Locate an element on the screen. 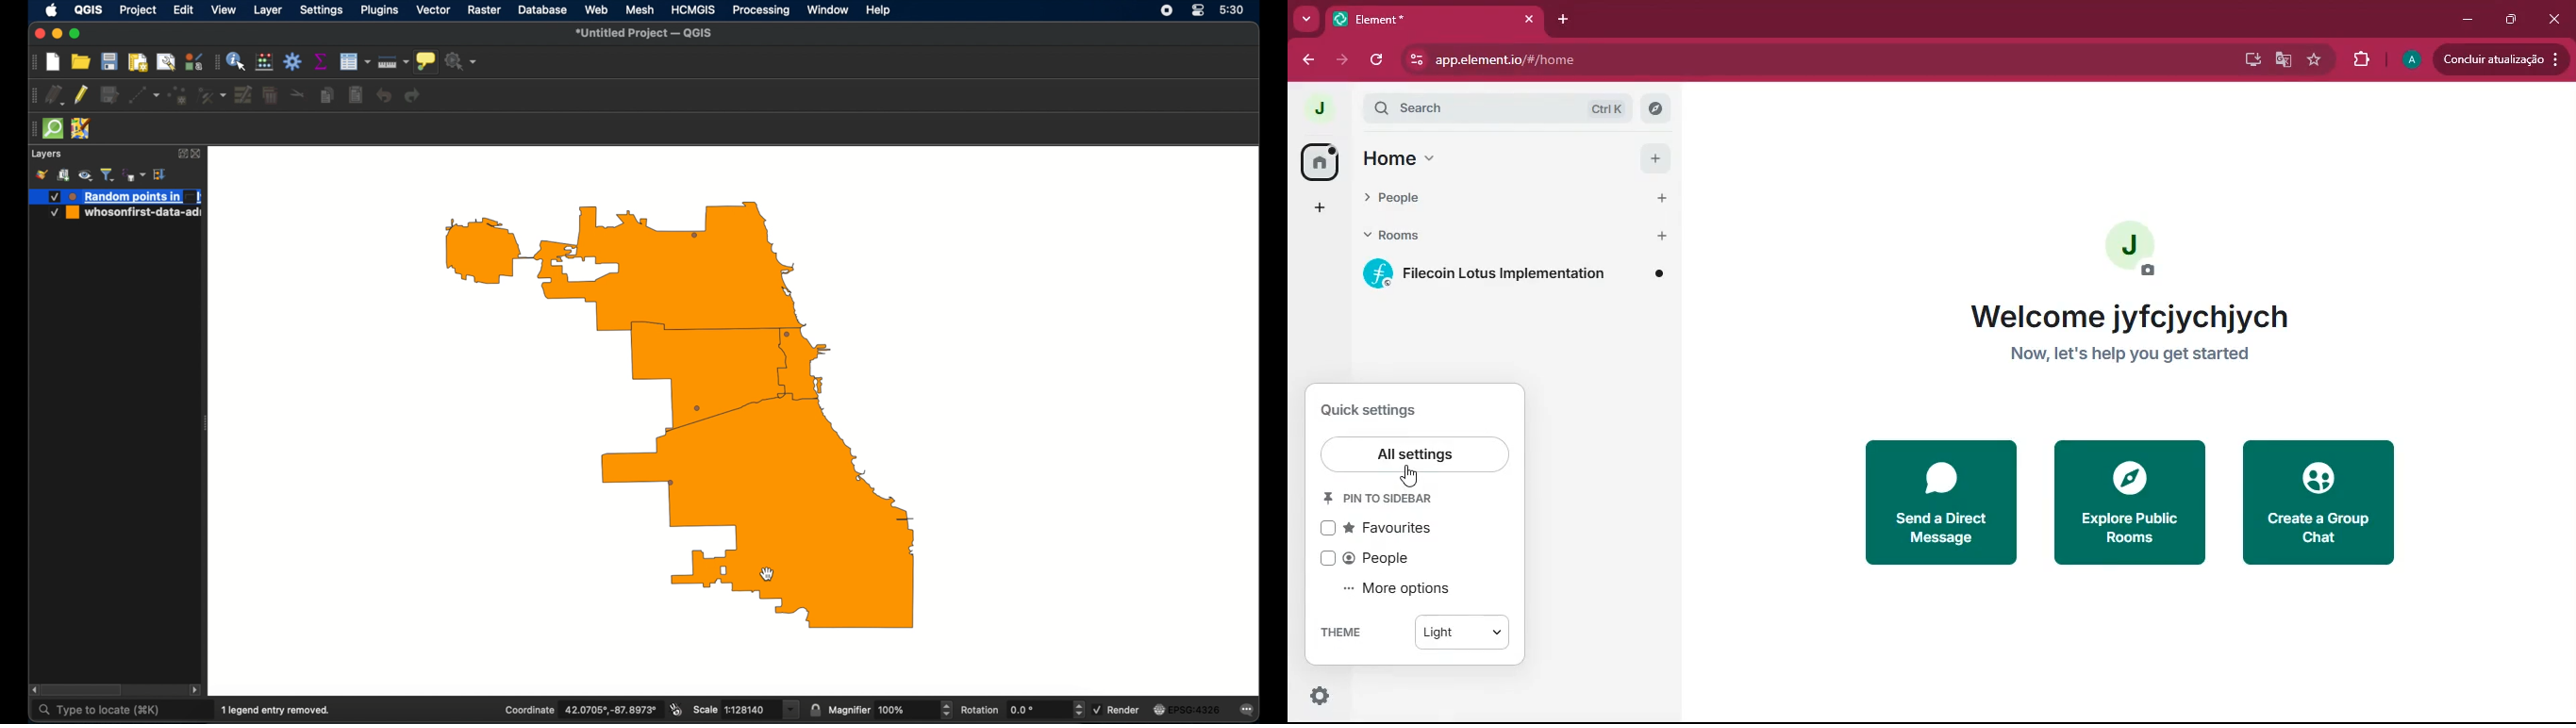  web is located at coordinates (596, 9).